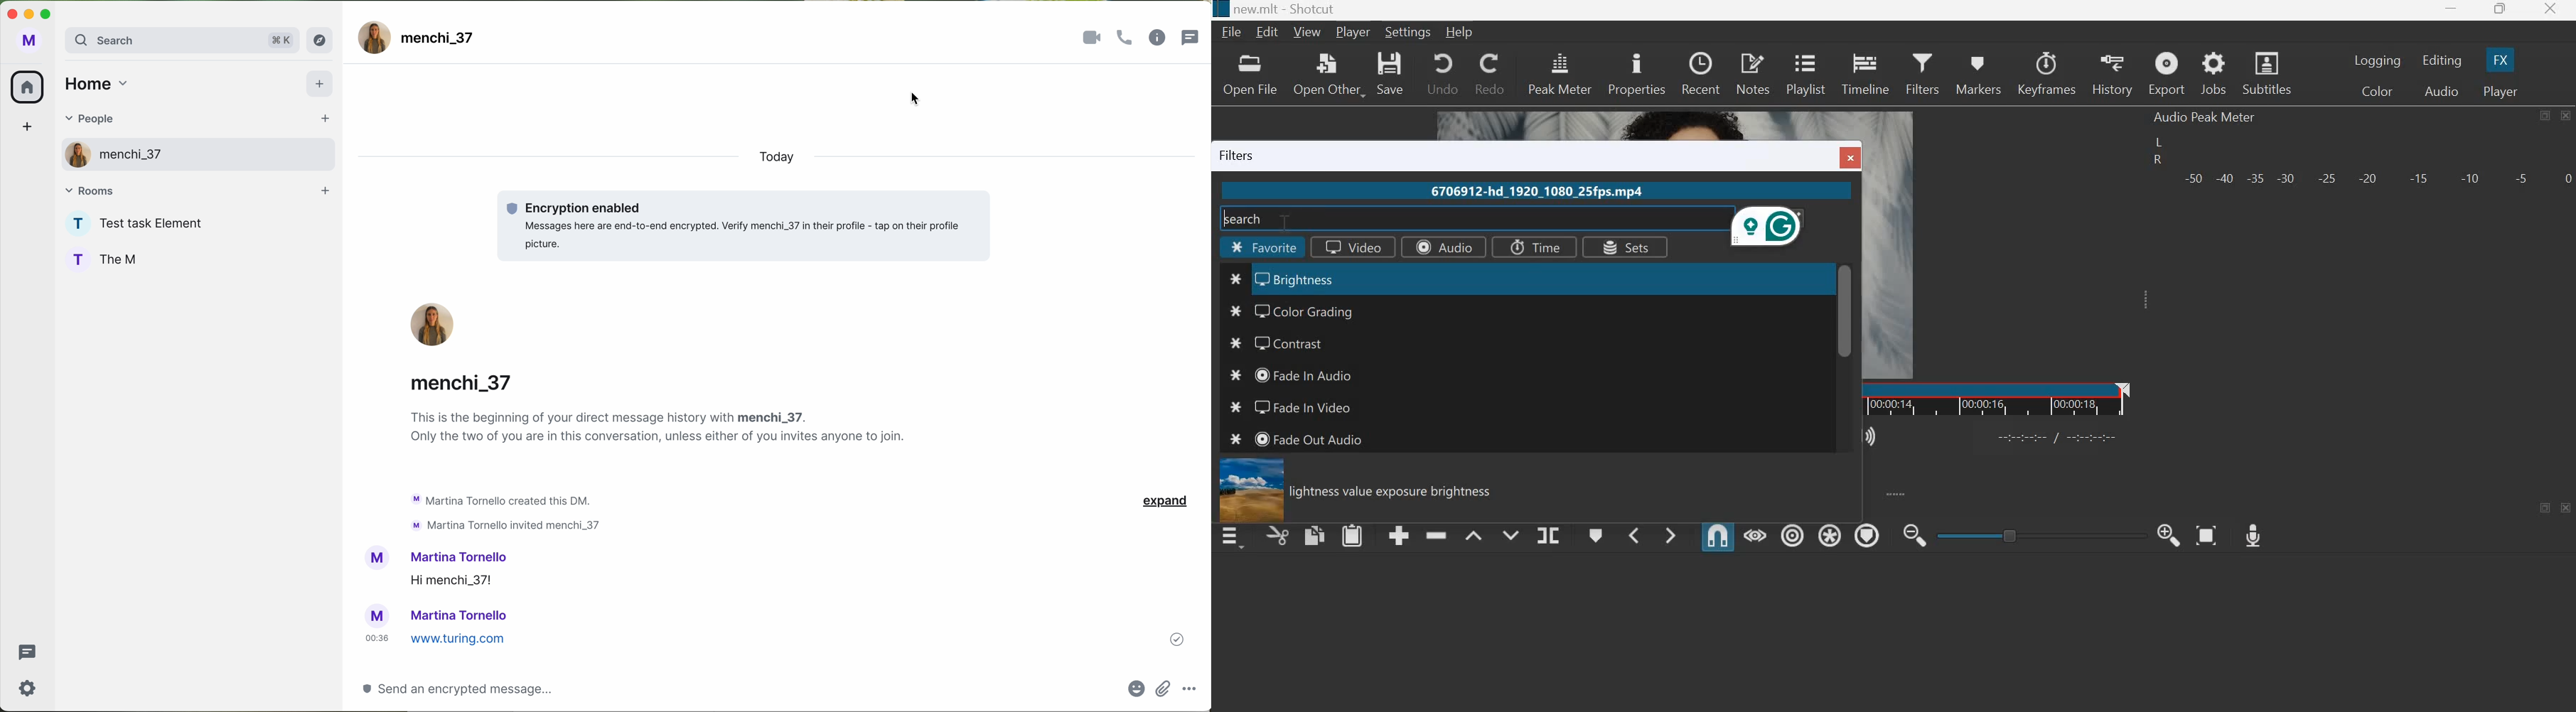 This screenshot has width=2576, height=728. What do you see at coordinates (1769, 228) in the screenshot?
I see `Grammarly` at bounding box center [1769, 228].